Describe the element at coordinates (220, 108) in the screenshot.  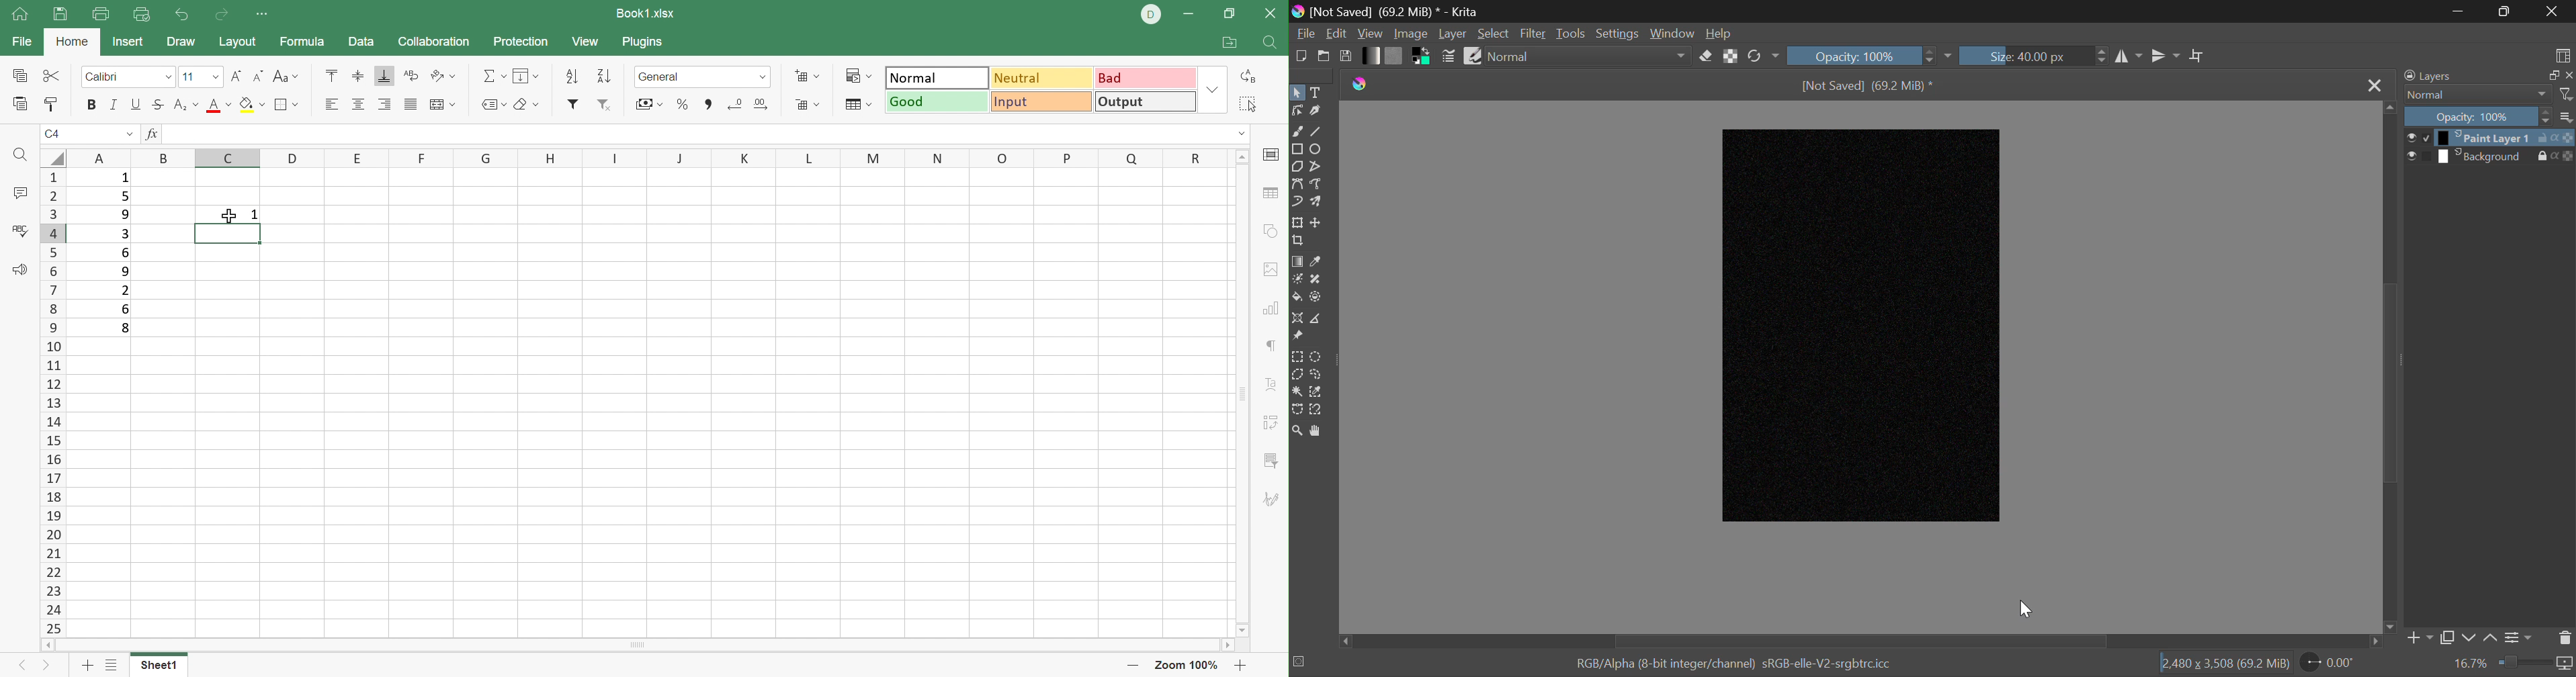
I see `Font color` at that location.